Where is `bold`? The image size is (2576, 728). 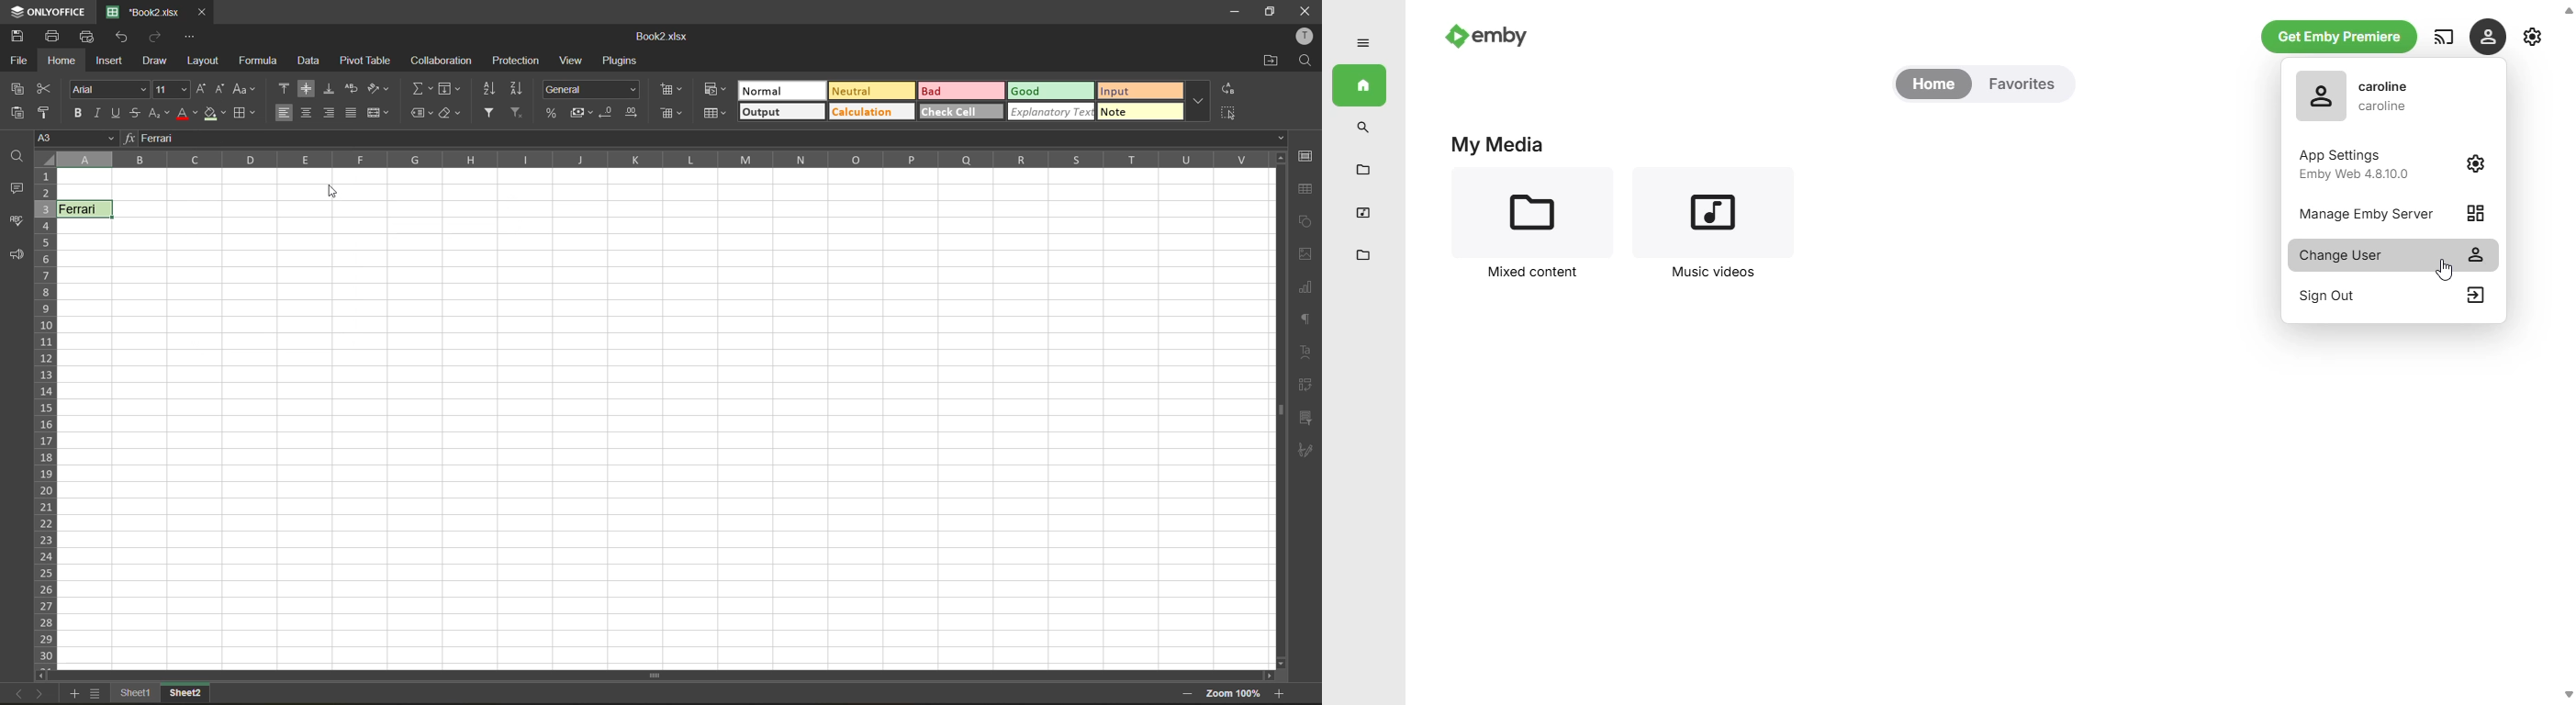
bold is located at coordinates (76, 112).